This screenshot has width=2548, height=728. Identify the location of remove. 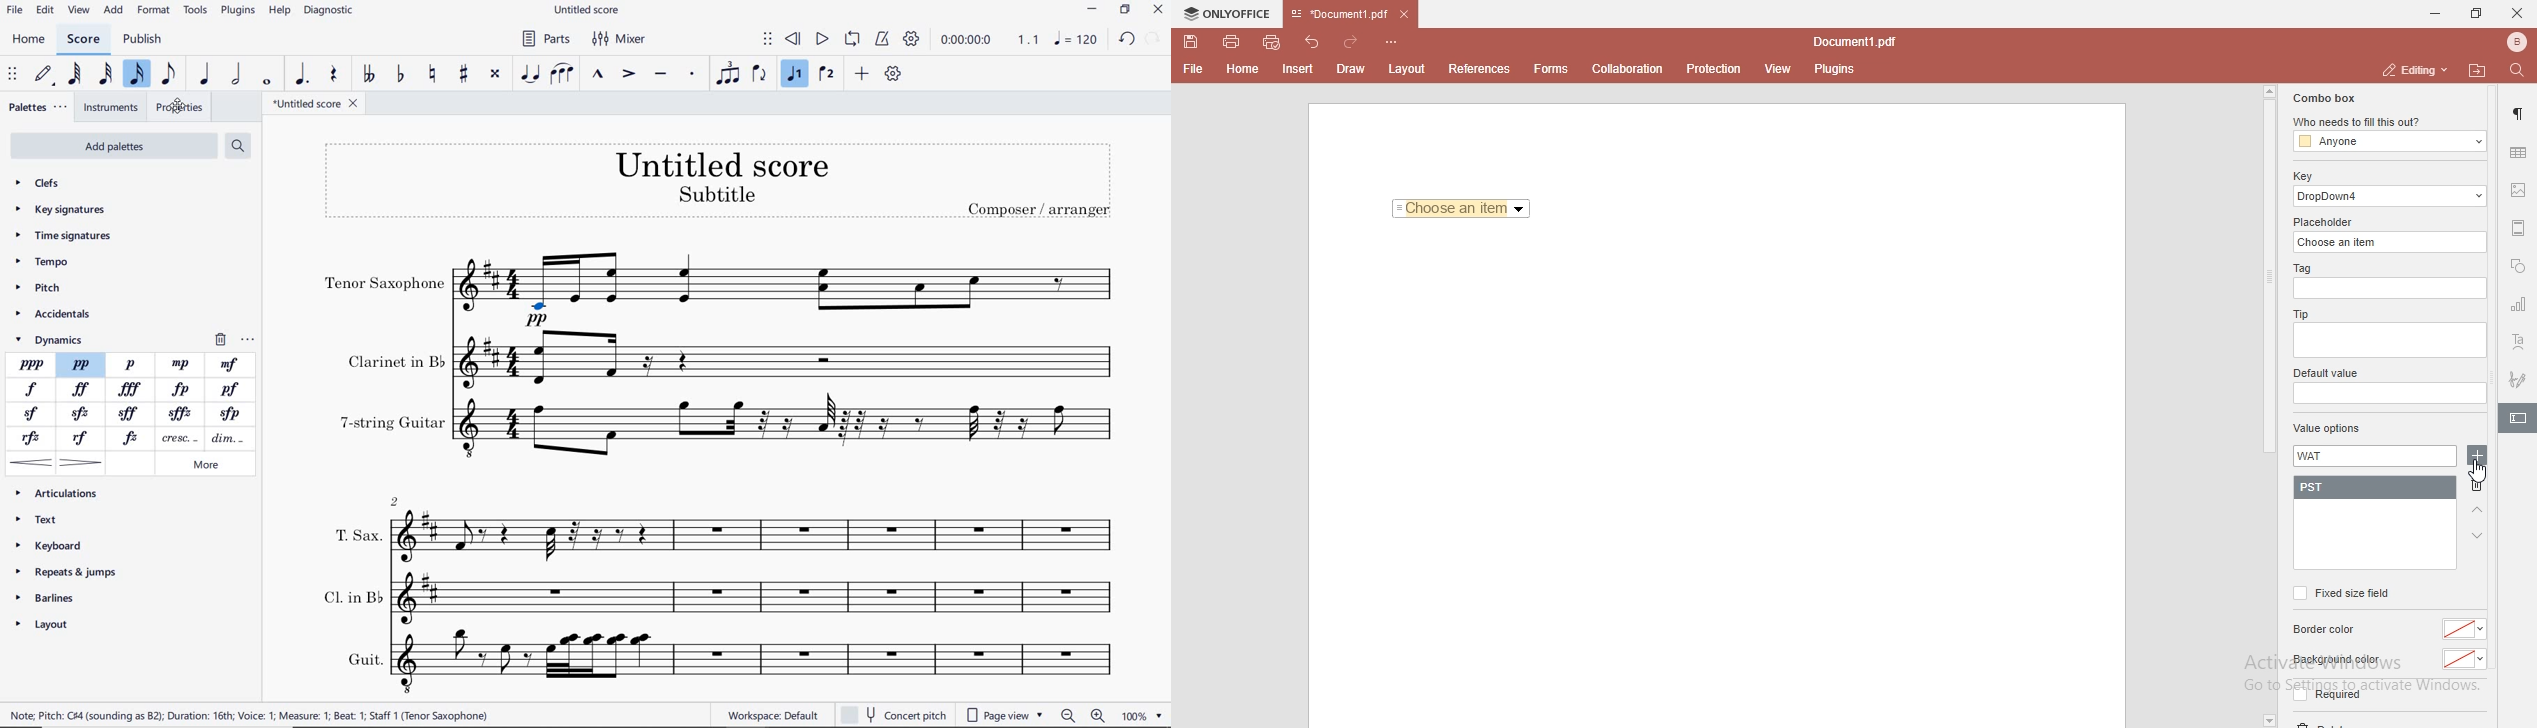
(234, 340).